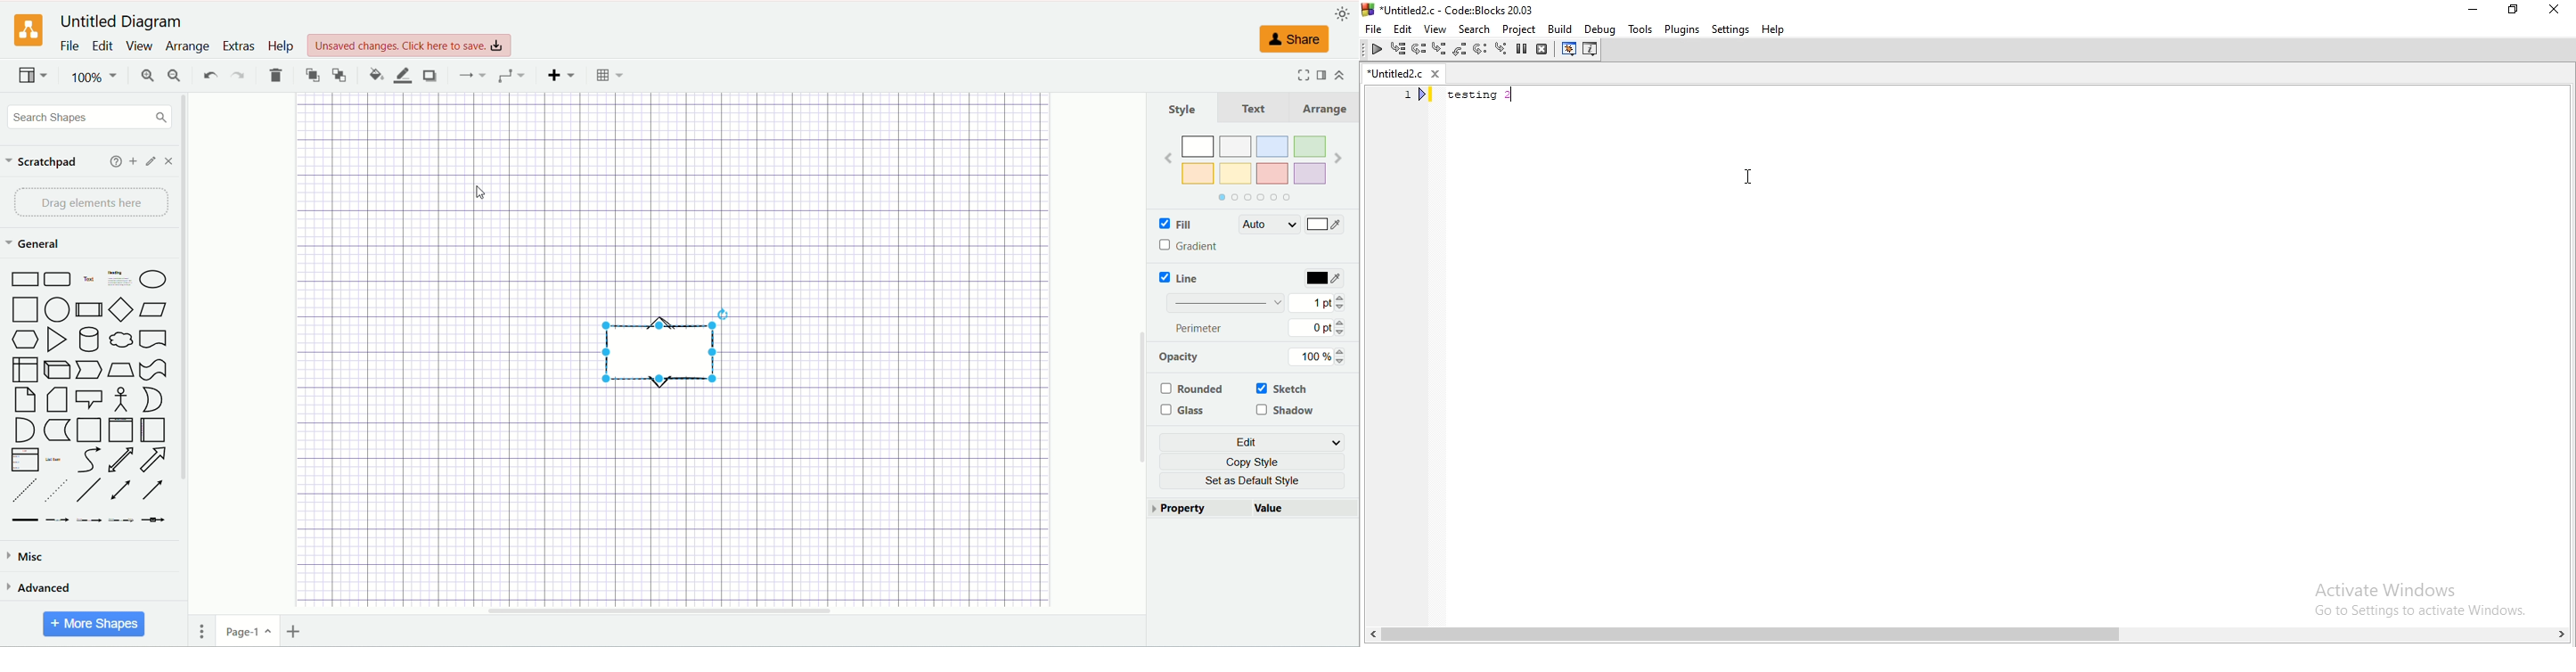 The width and height of the screenshot is (2576, 672). I want to click on set as default, so click(1252, 483).